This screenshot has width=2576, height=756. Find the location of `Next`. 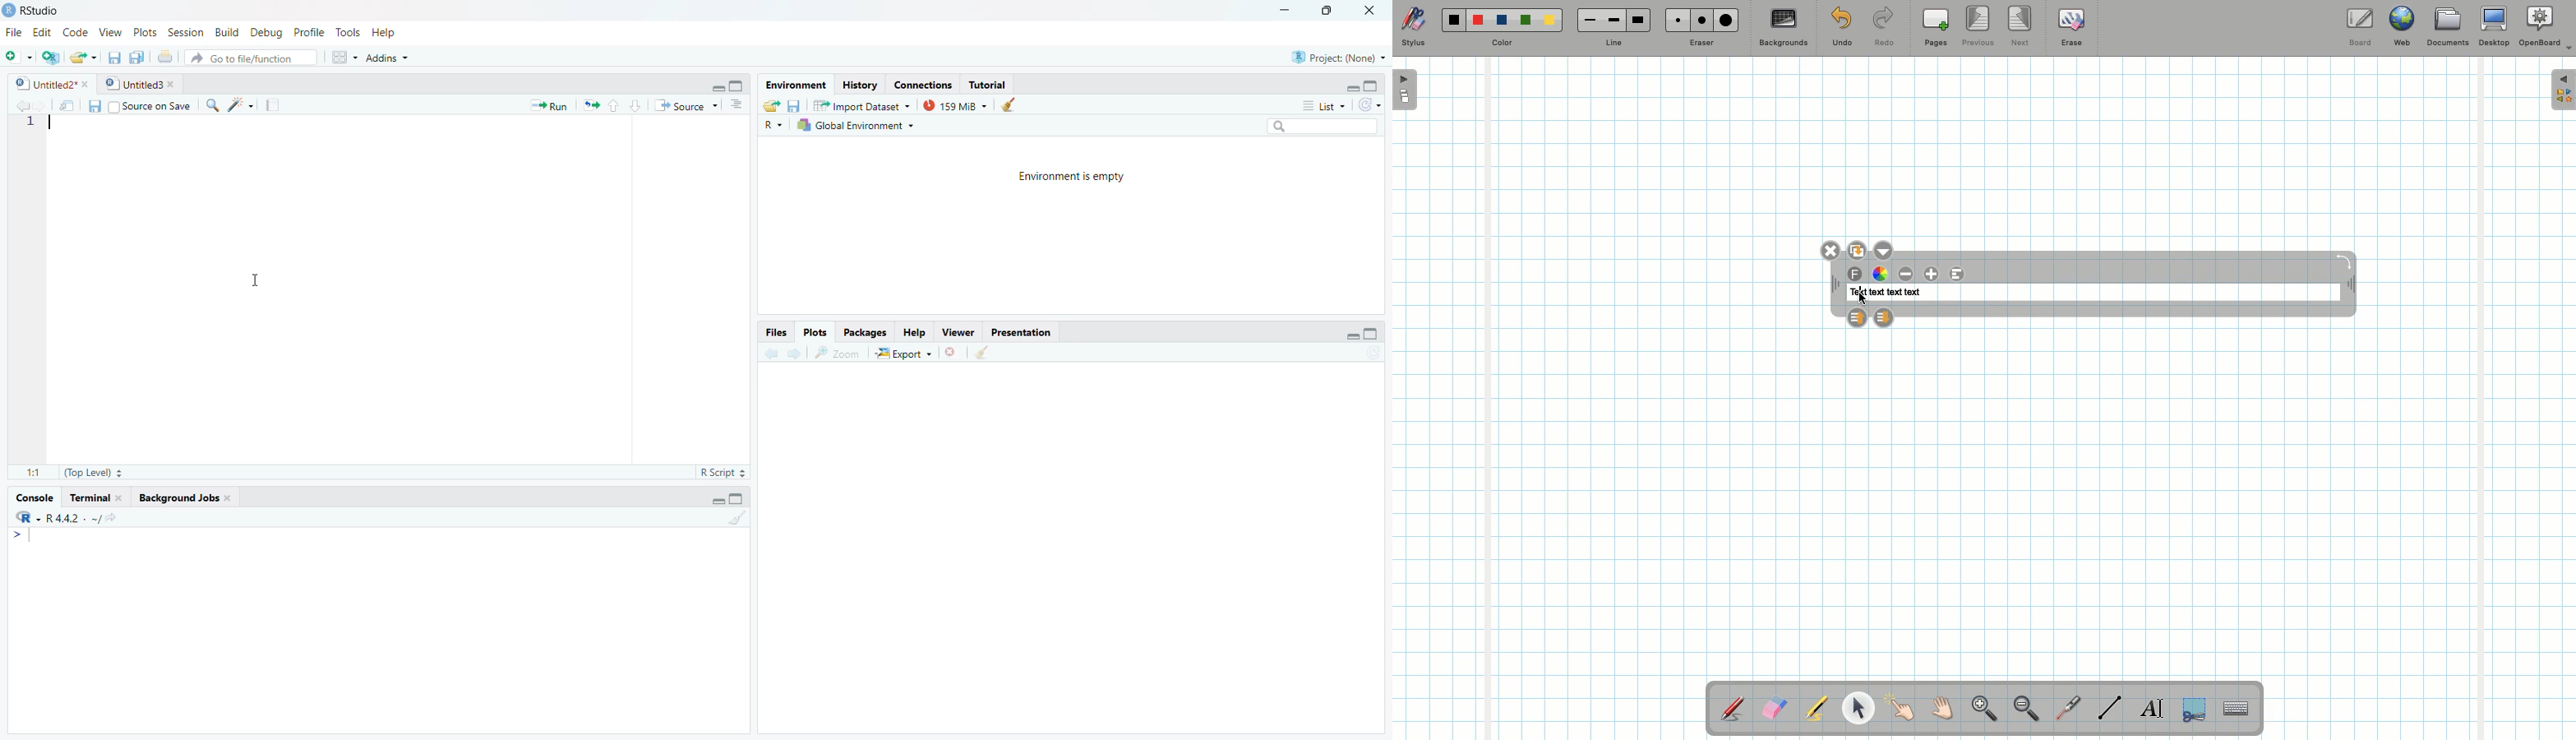

Next is located at coordinates (791, 355).